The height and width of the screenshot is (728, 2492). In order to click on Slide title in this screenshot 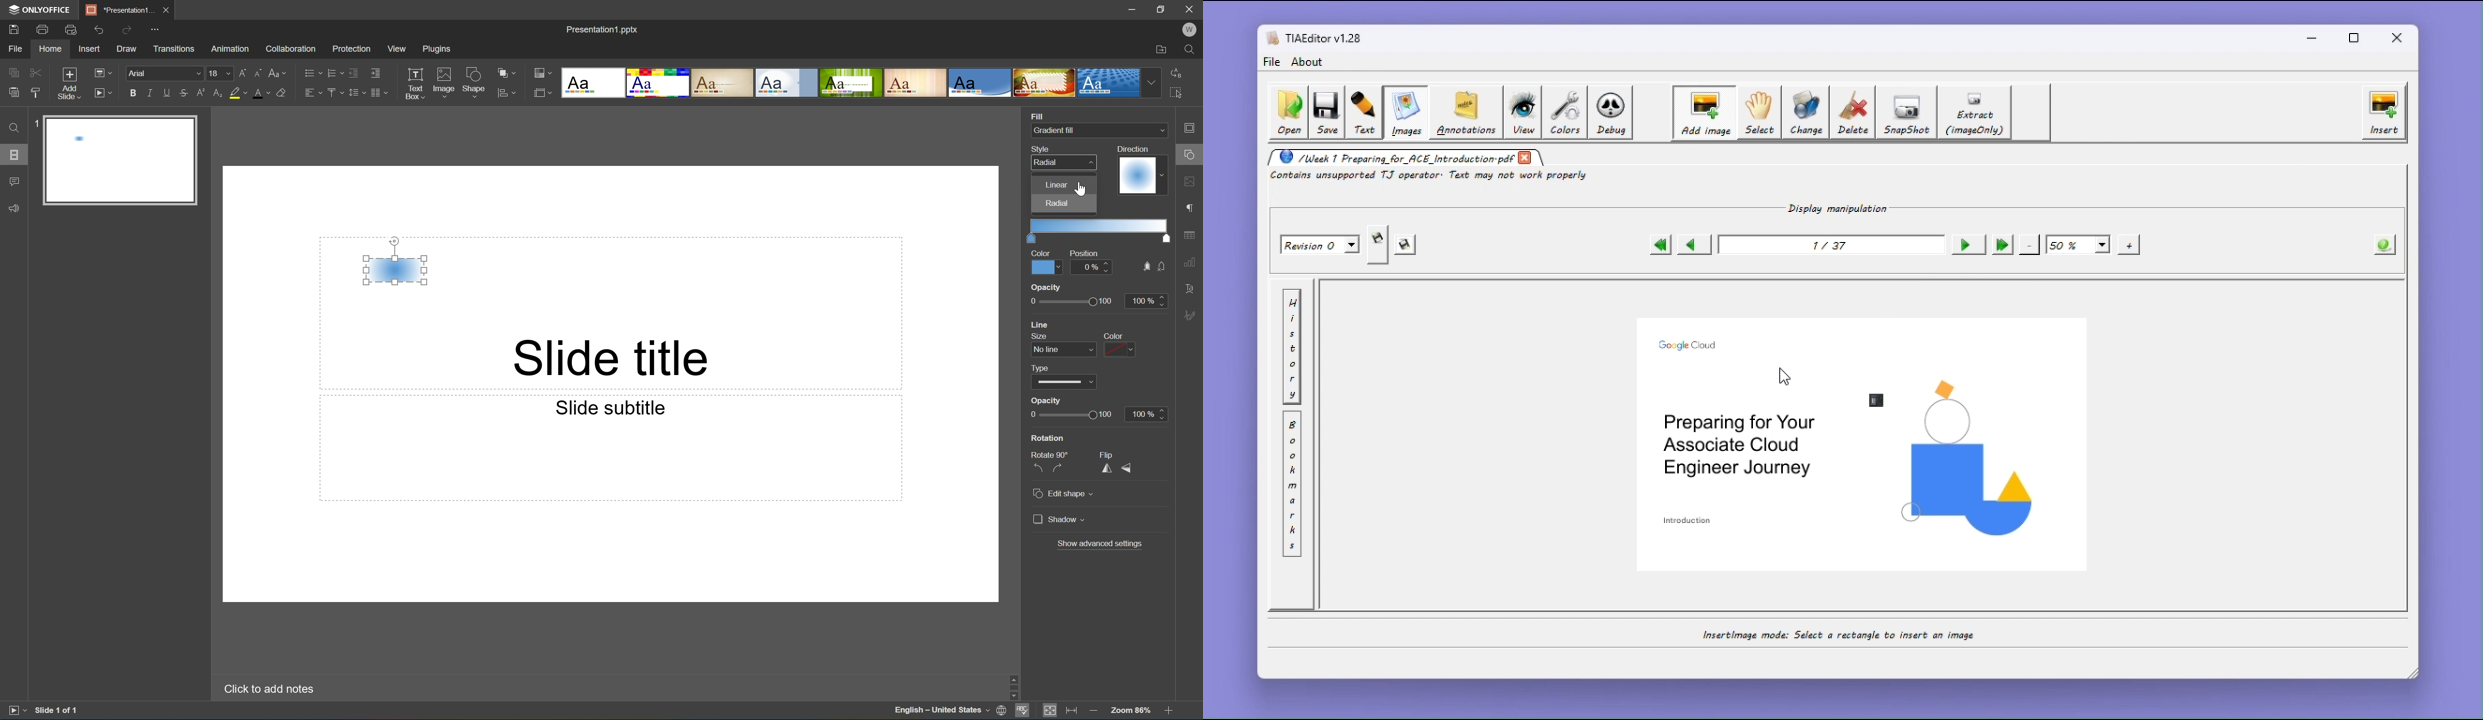, I will do `click(614, 356)`.